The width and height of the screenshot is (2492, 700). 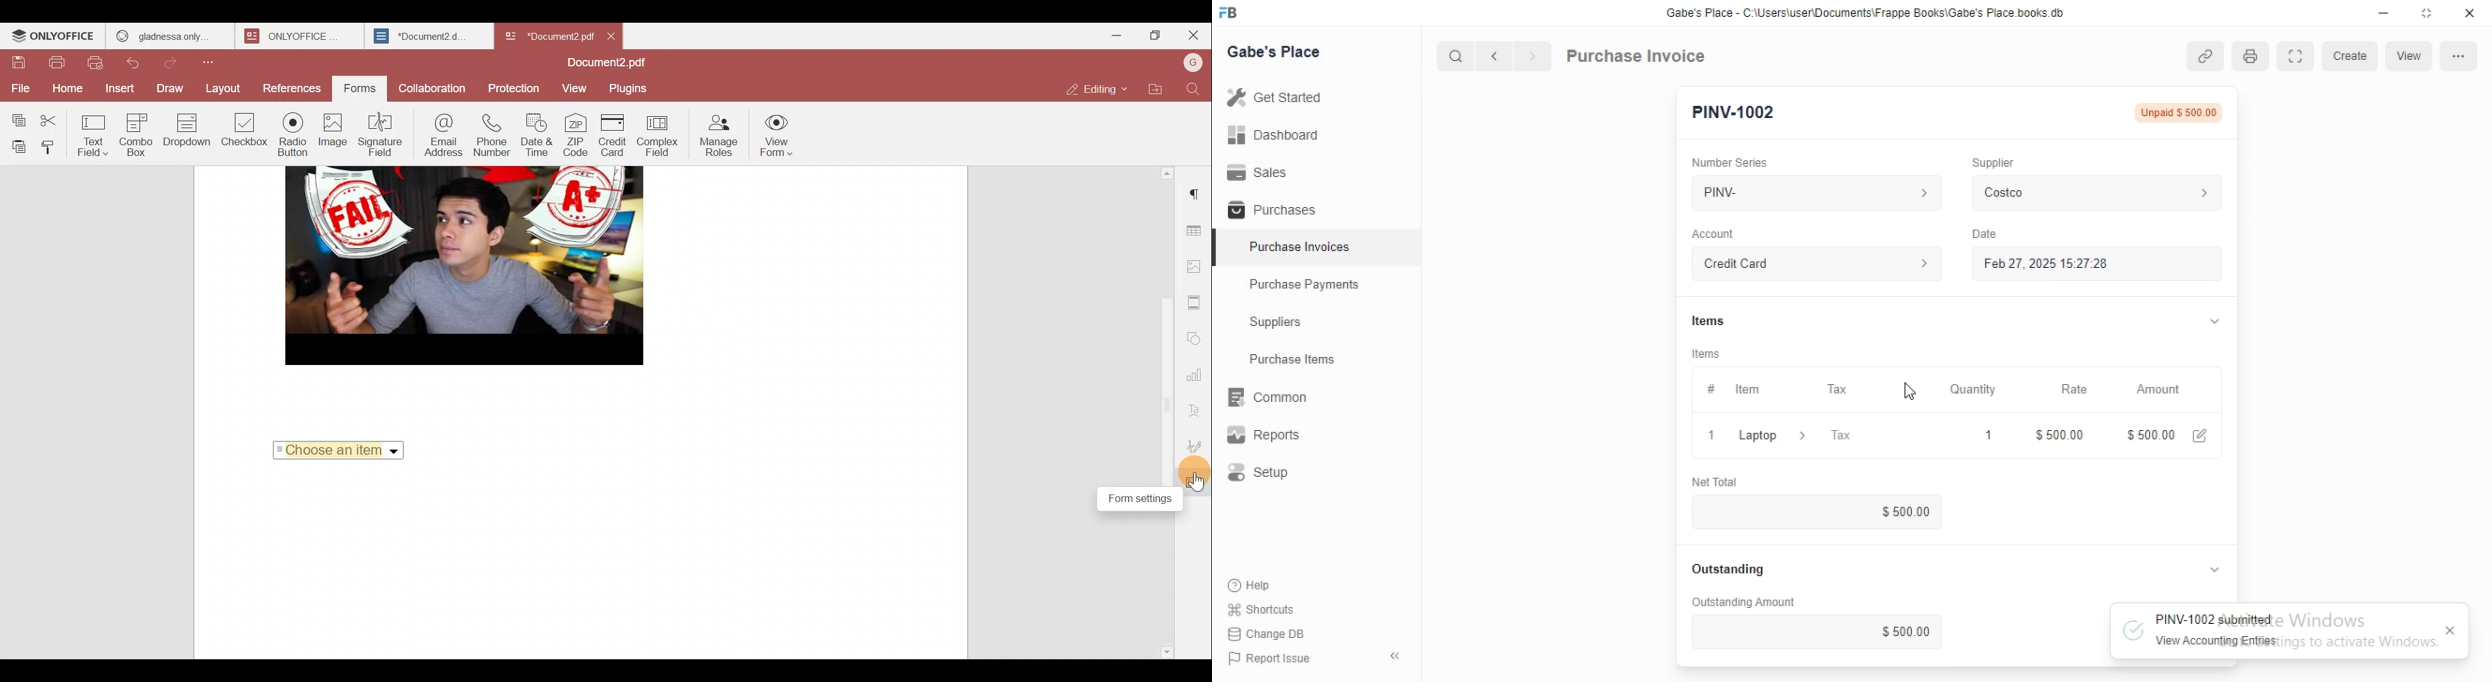 I want to click on View, so click(x=2409, y=56).